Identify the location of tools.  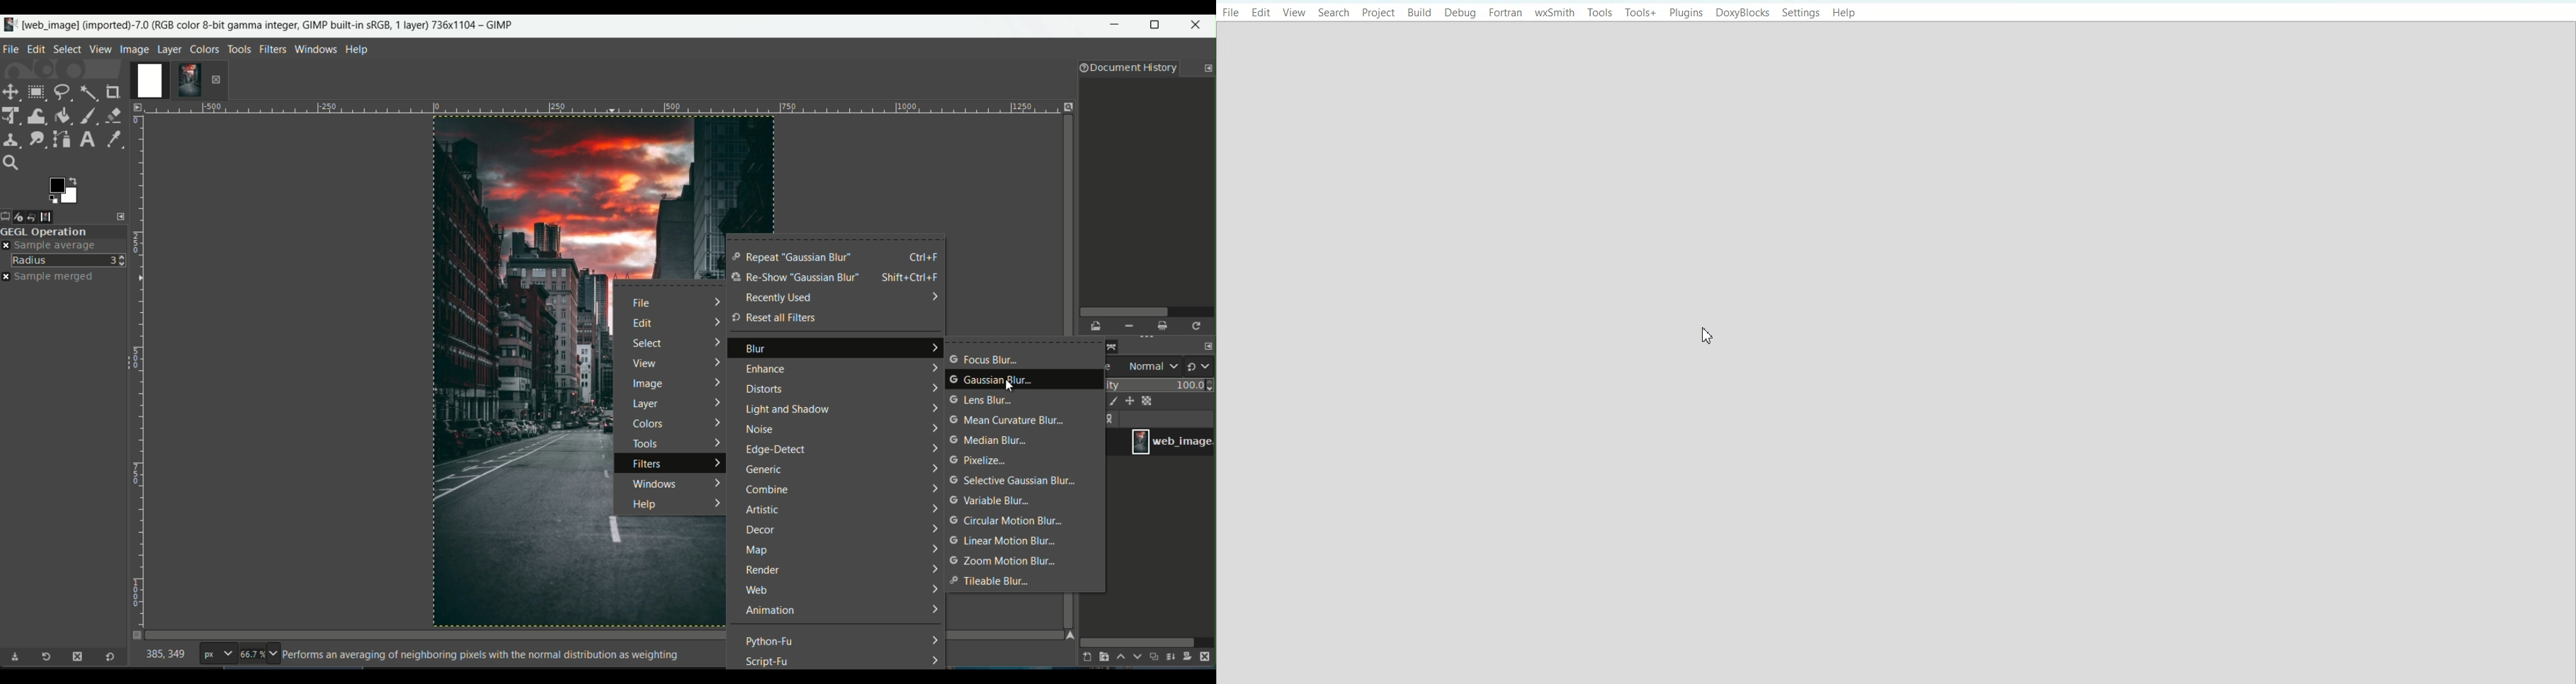
(644, 443).